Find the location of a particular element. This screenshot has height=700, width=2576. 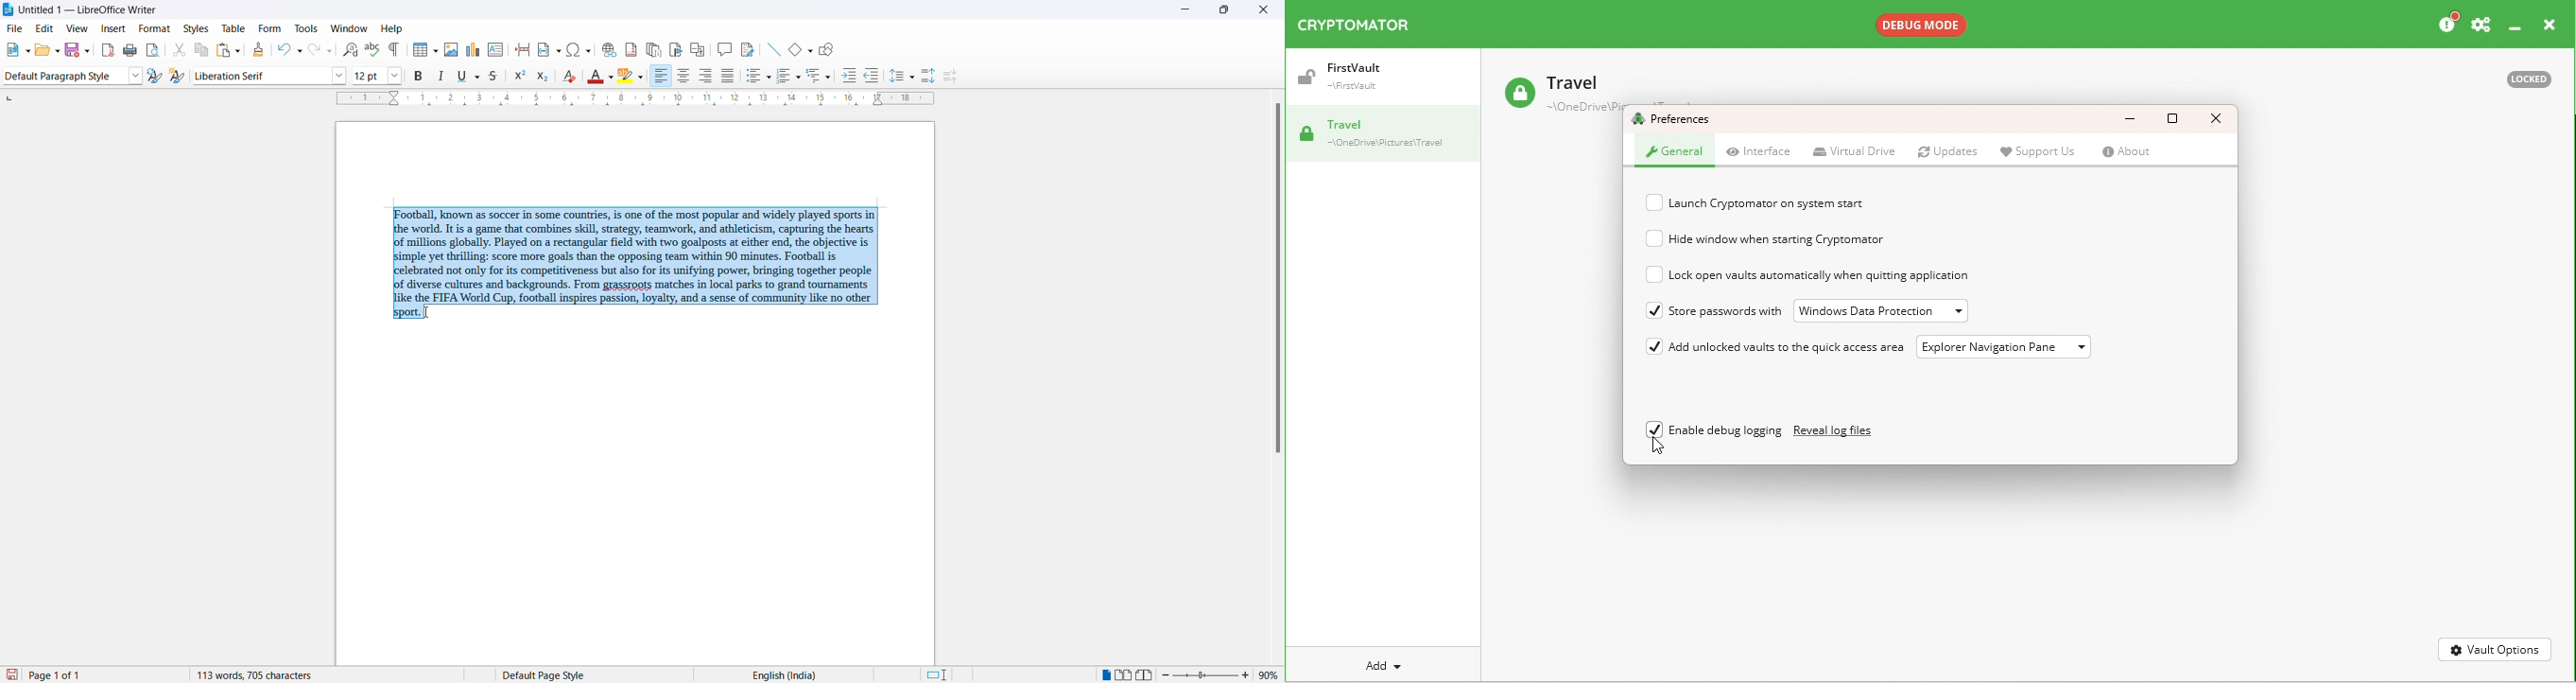

zoom slider is located at coordinates (1207, 675).